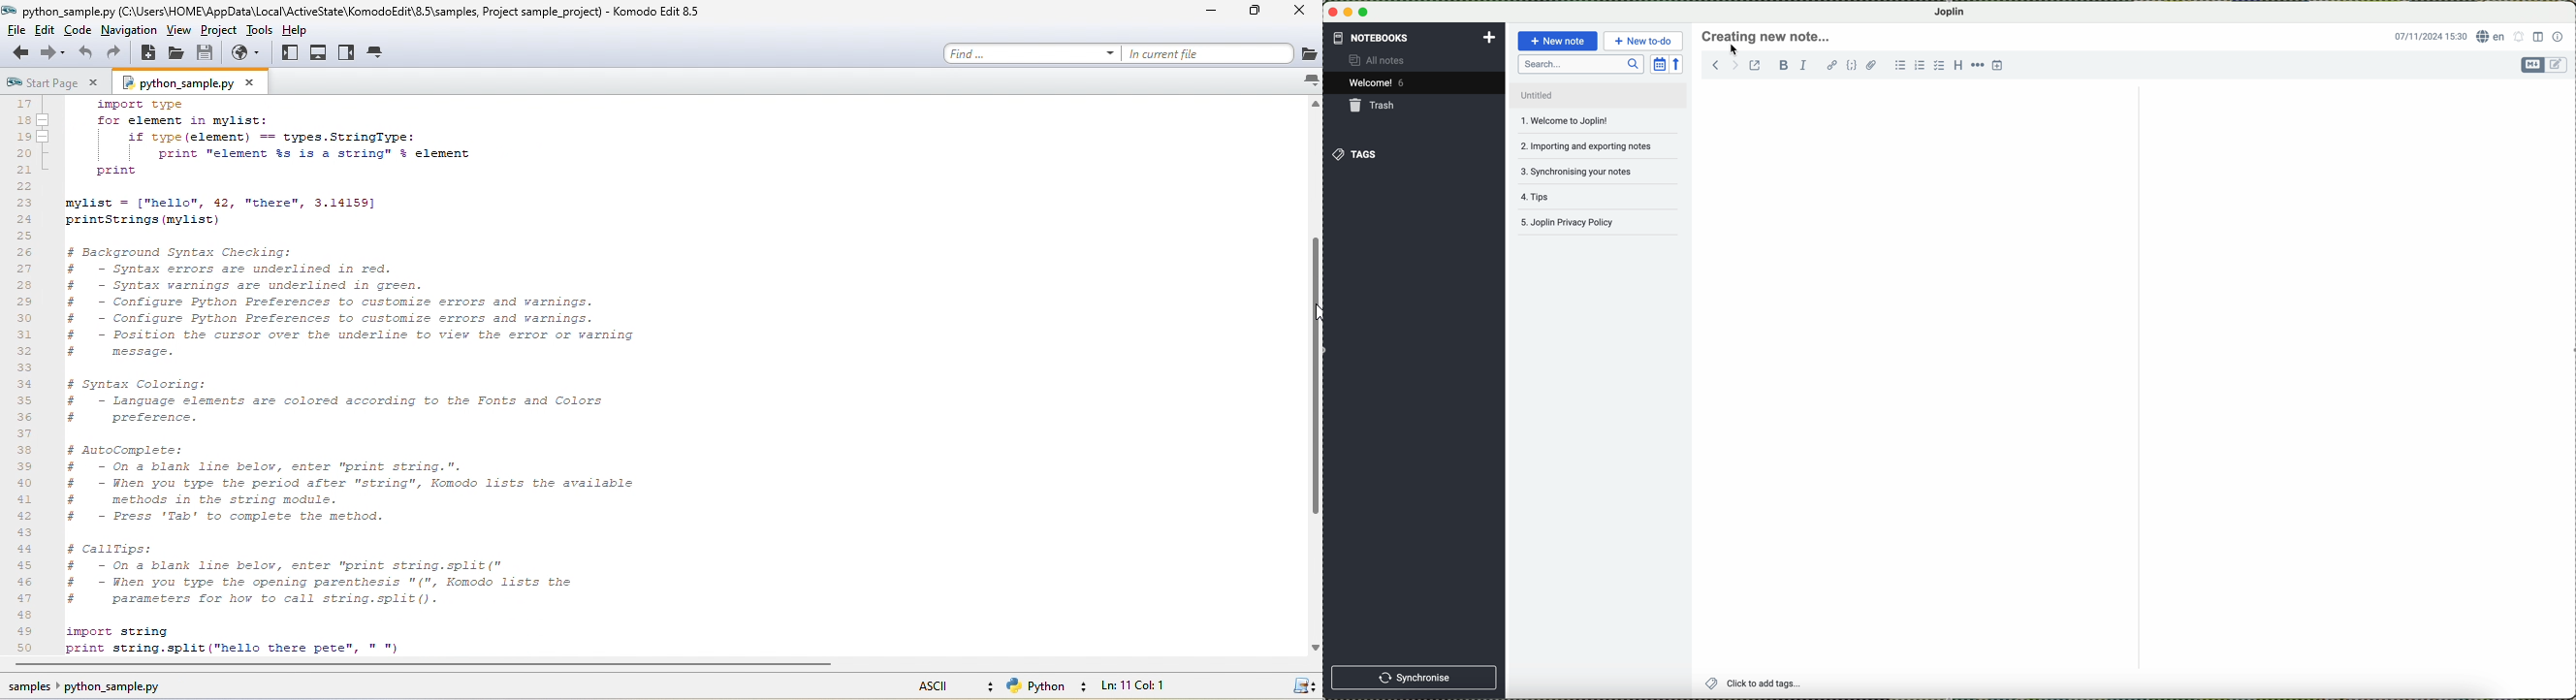  What do you see at coordinates (15, 30) in the screenshot?
I see `file` at bounding box center [15, 30].